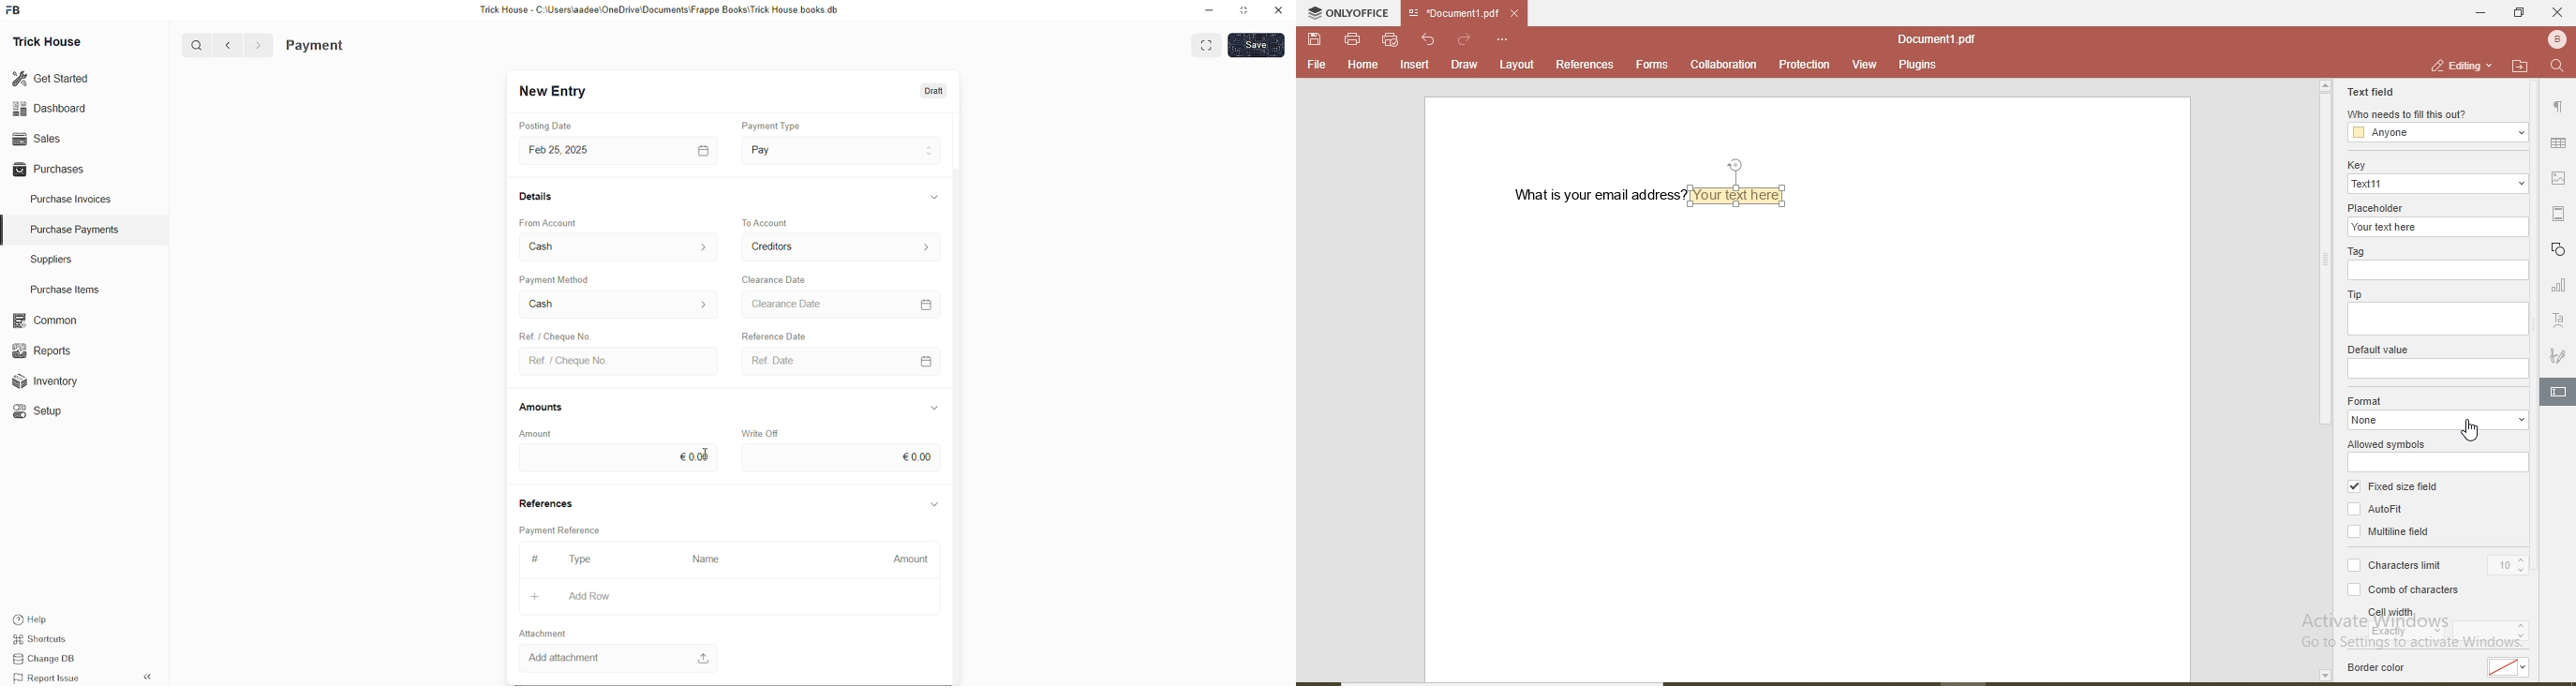 The width and height of the screenshot is (2576, 700). I want to click on Attachment, so click(536, 633).